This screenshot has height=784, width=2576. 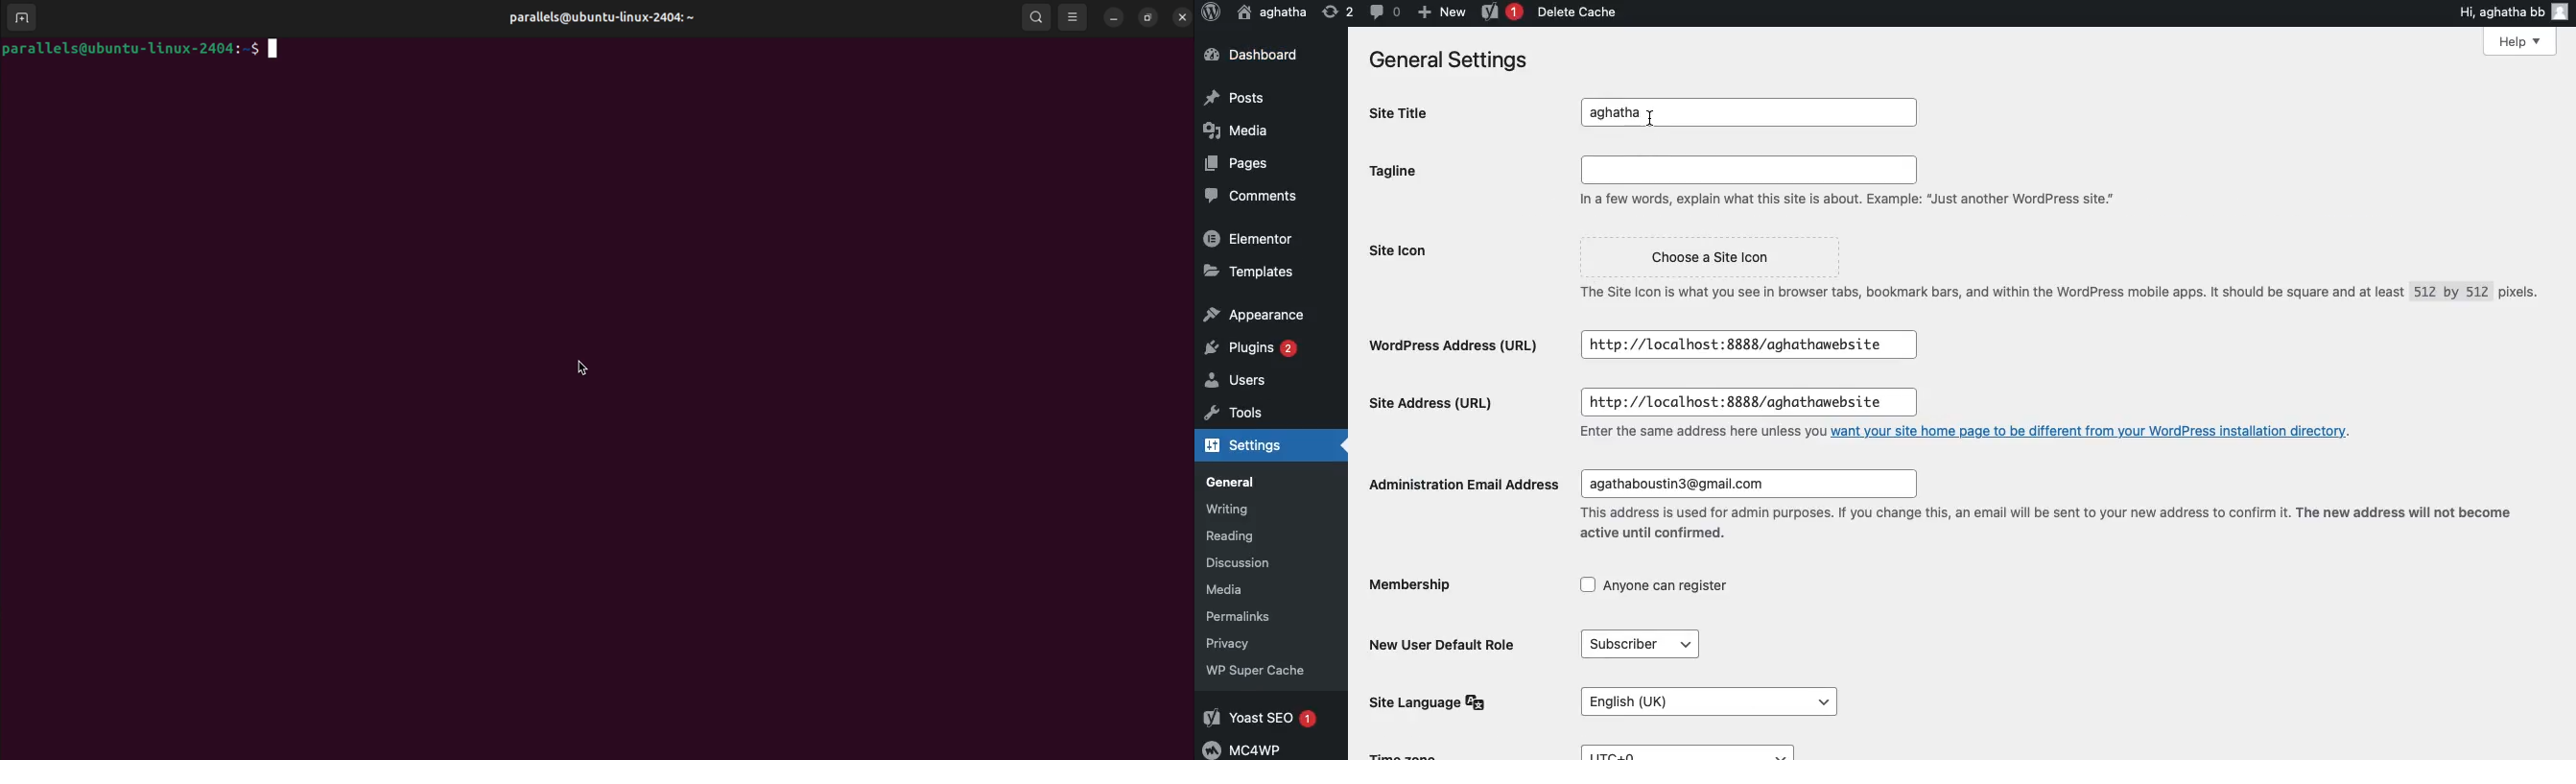 I want to click on Hi, aghatha bb, so click(x=2508, y=12).